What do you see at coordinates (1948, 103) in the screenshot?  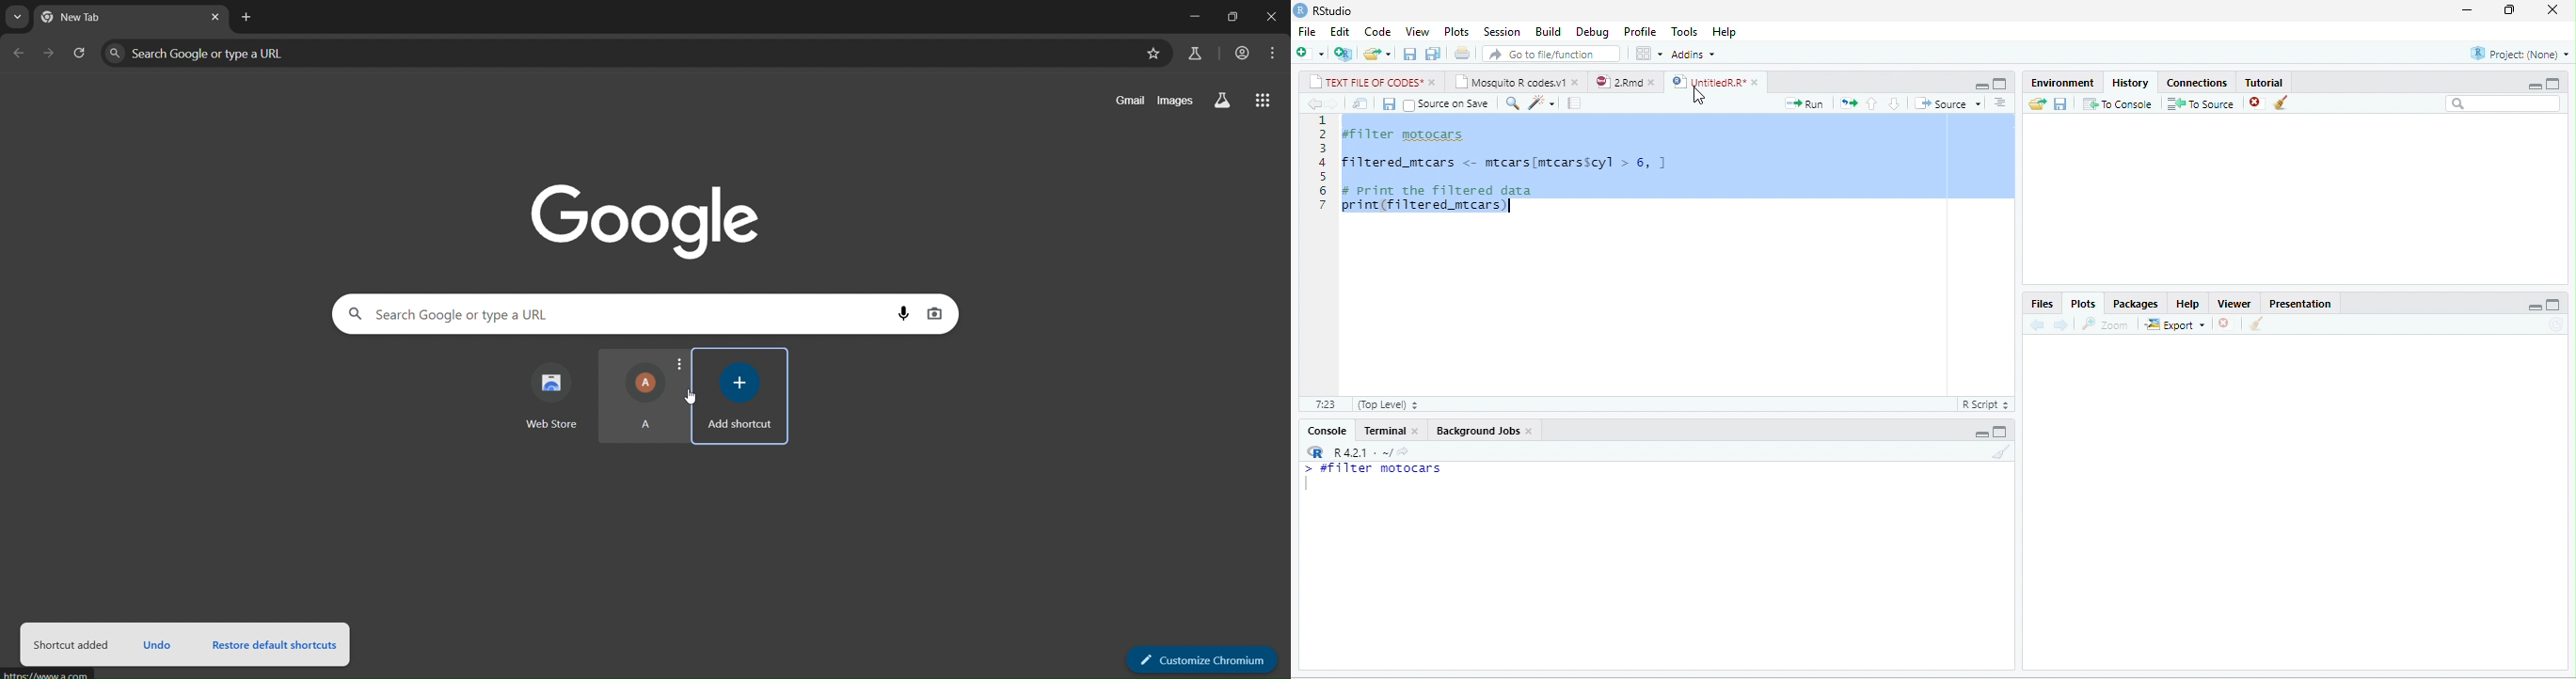 I see `Source` at bounding box center [1948, 103].